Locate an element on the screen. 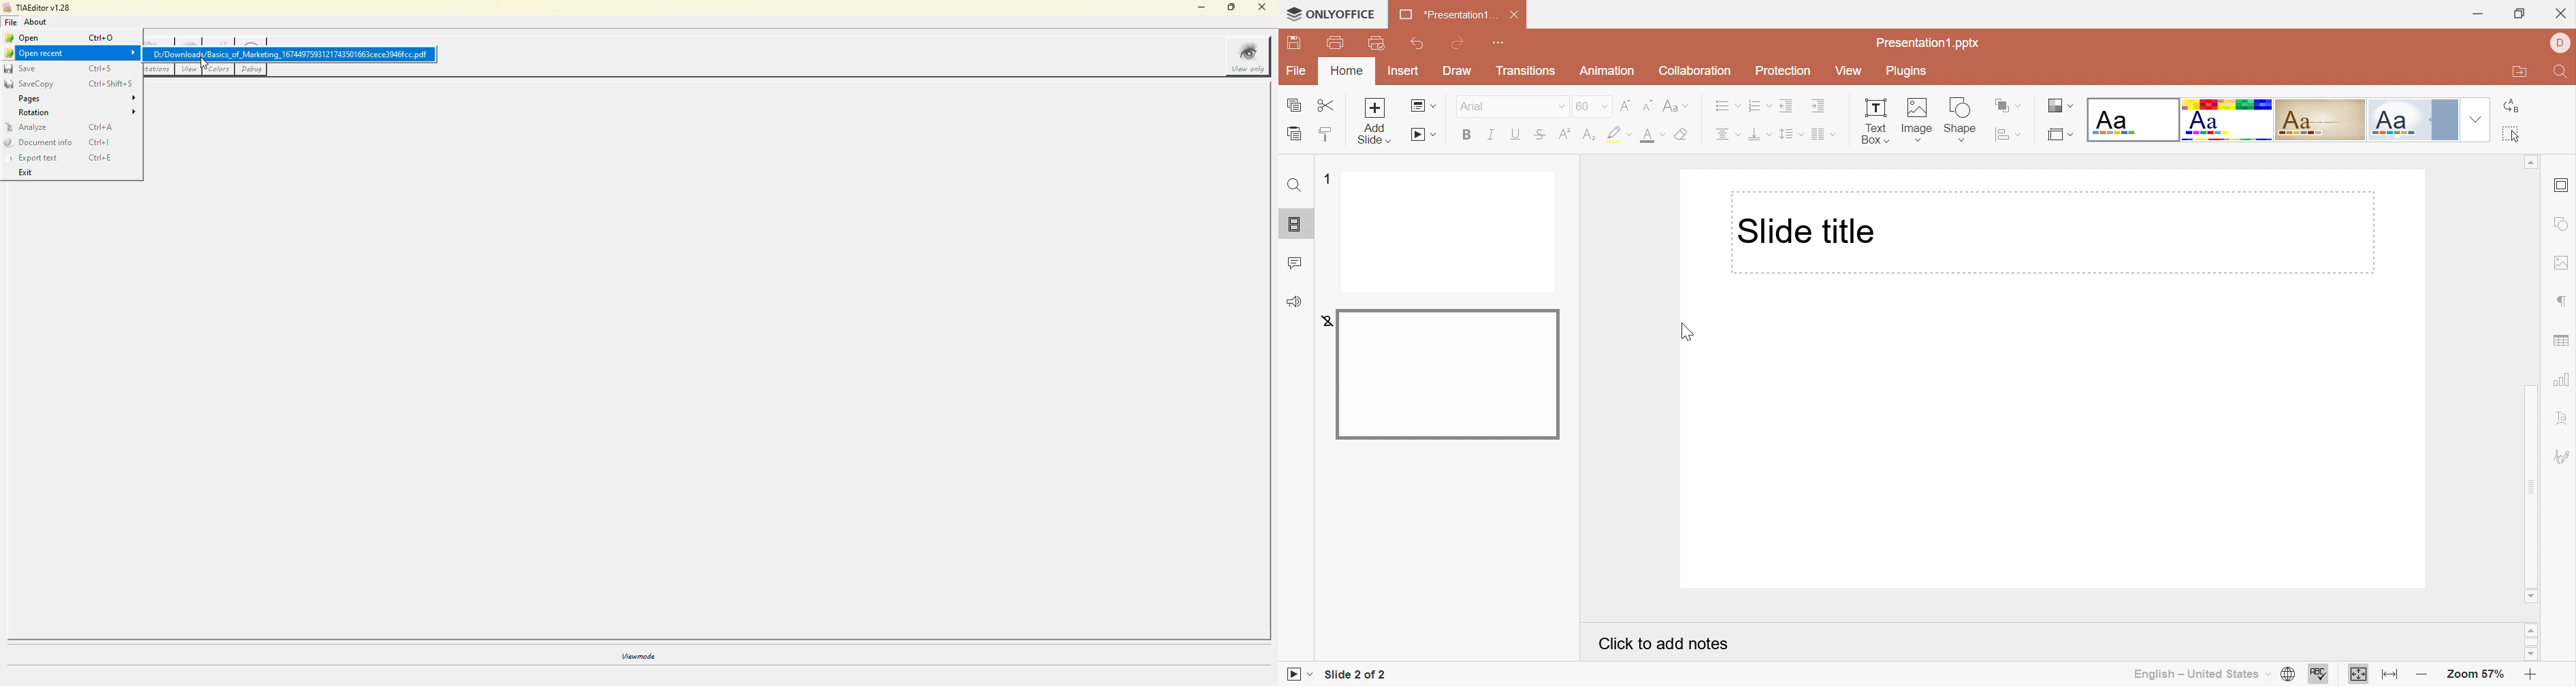 The width and height of the screenshot is (2576, 700). Draw is located at coordinates (1462, 71).